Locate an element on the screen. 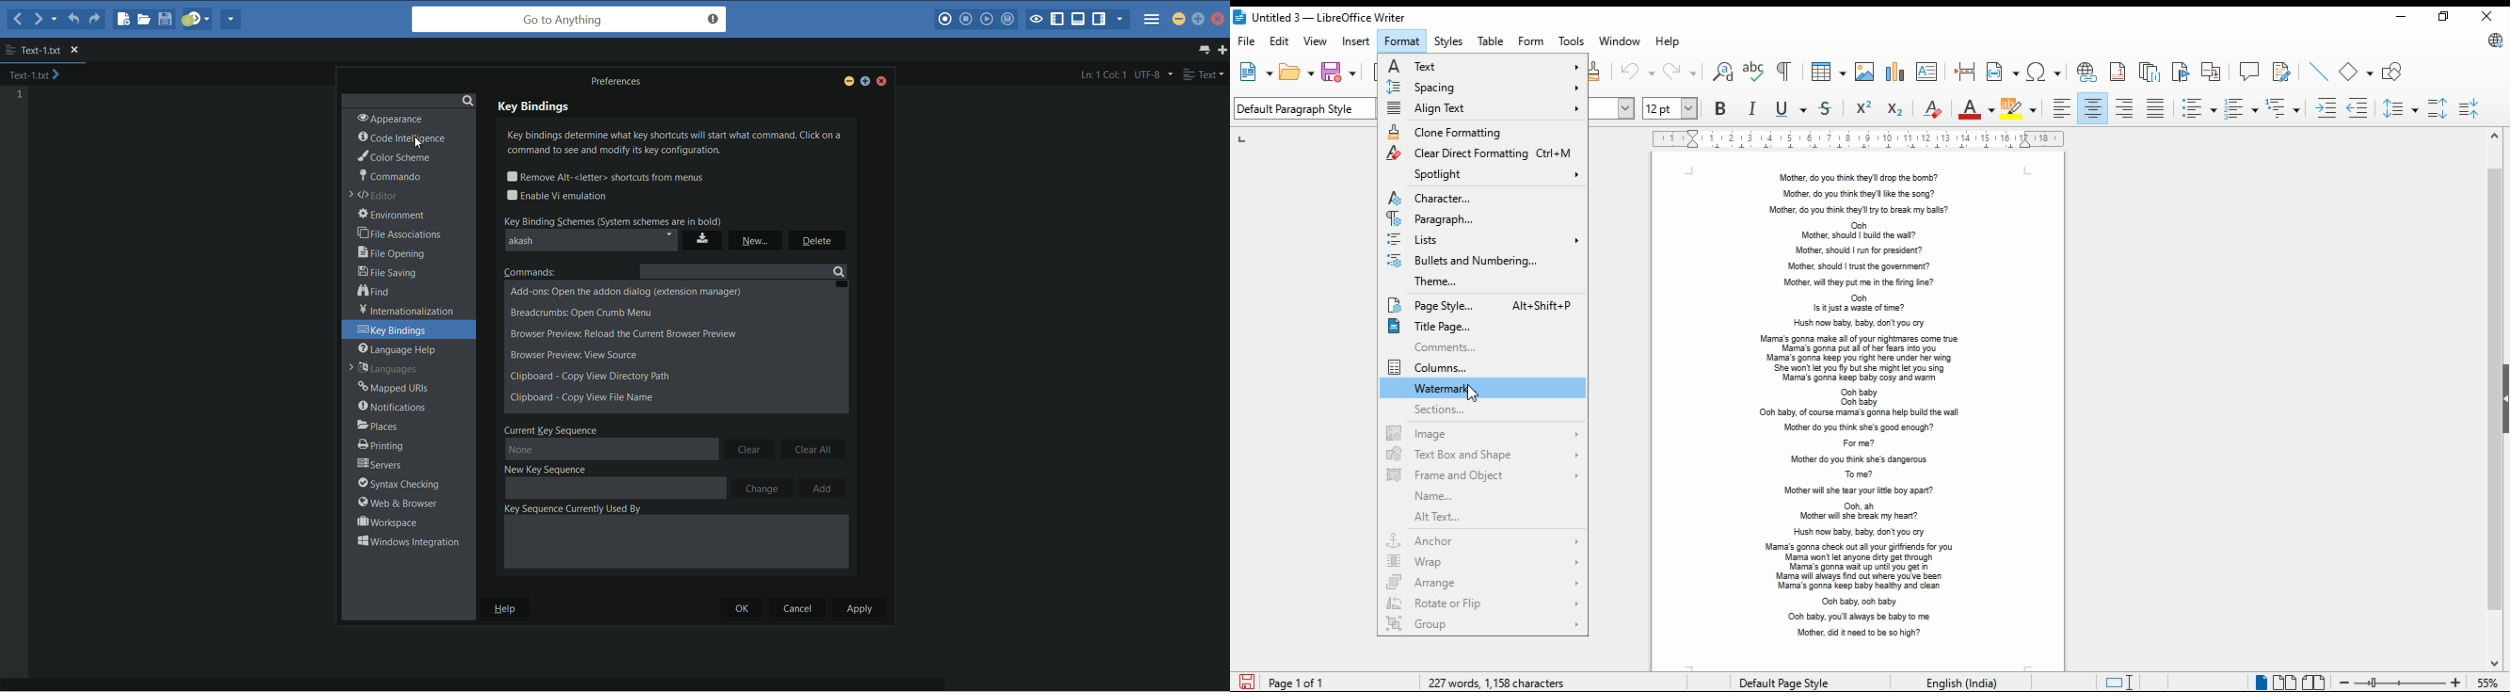 The image size is (2520, 700). watermark is located at coordinates (1484, 388).